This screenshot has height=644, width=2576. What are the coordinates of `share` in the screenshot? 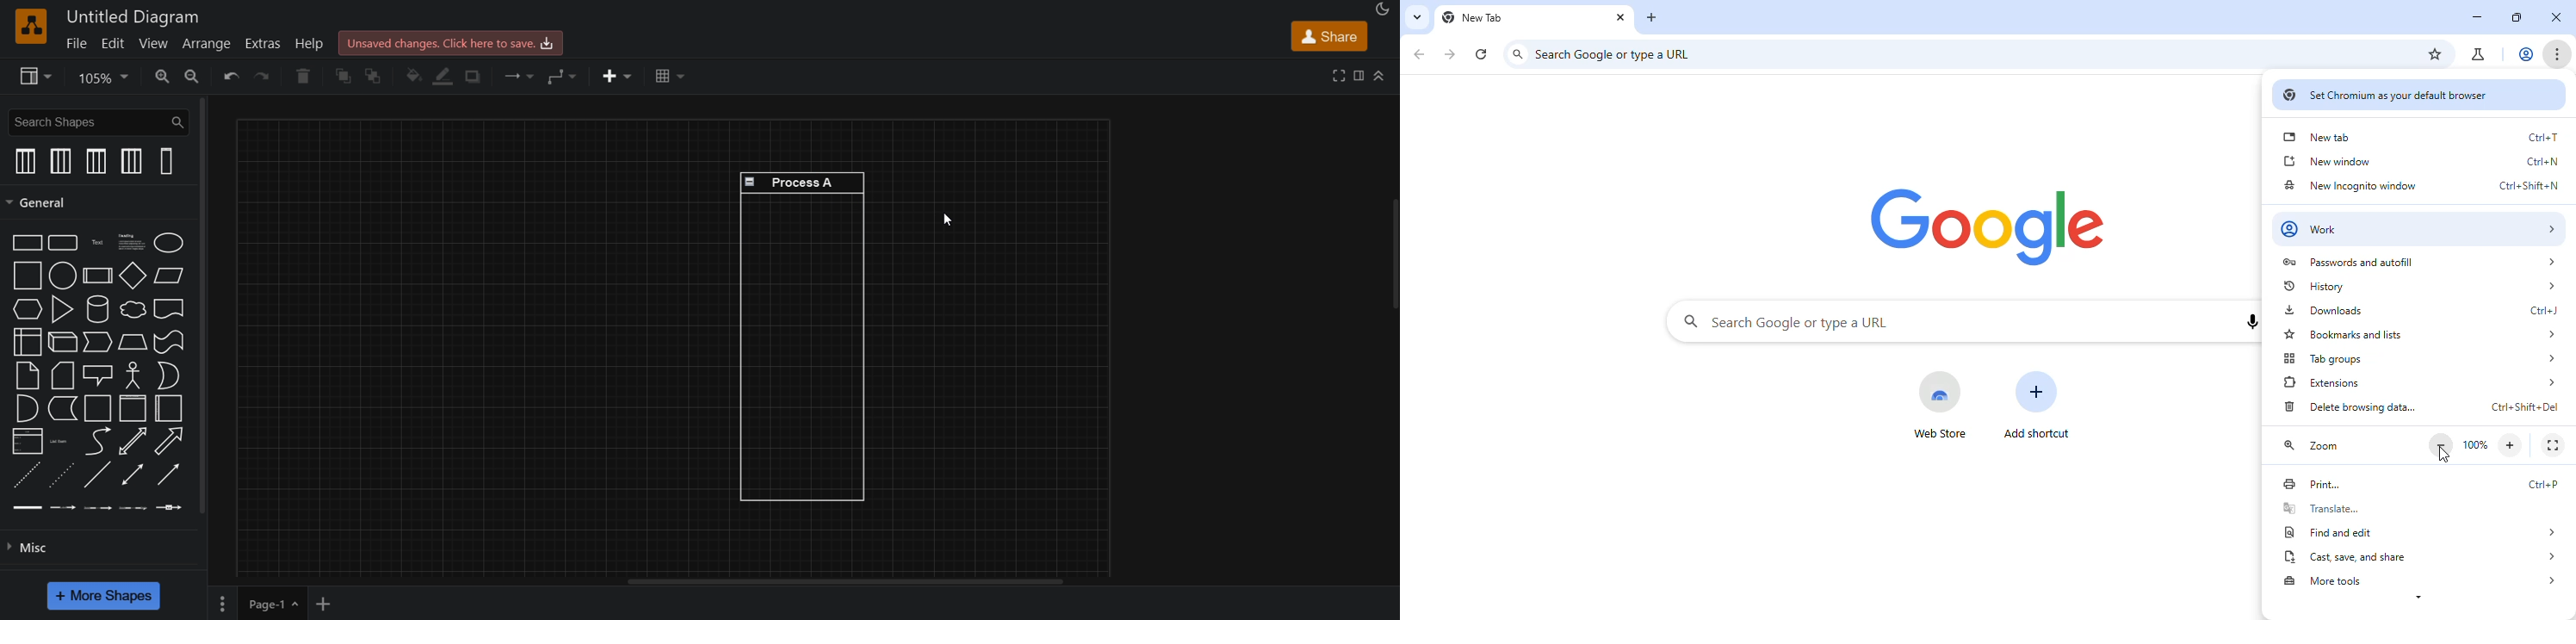 It's located at (1329, 35).